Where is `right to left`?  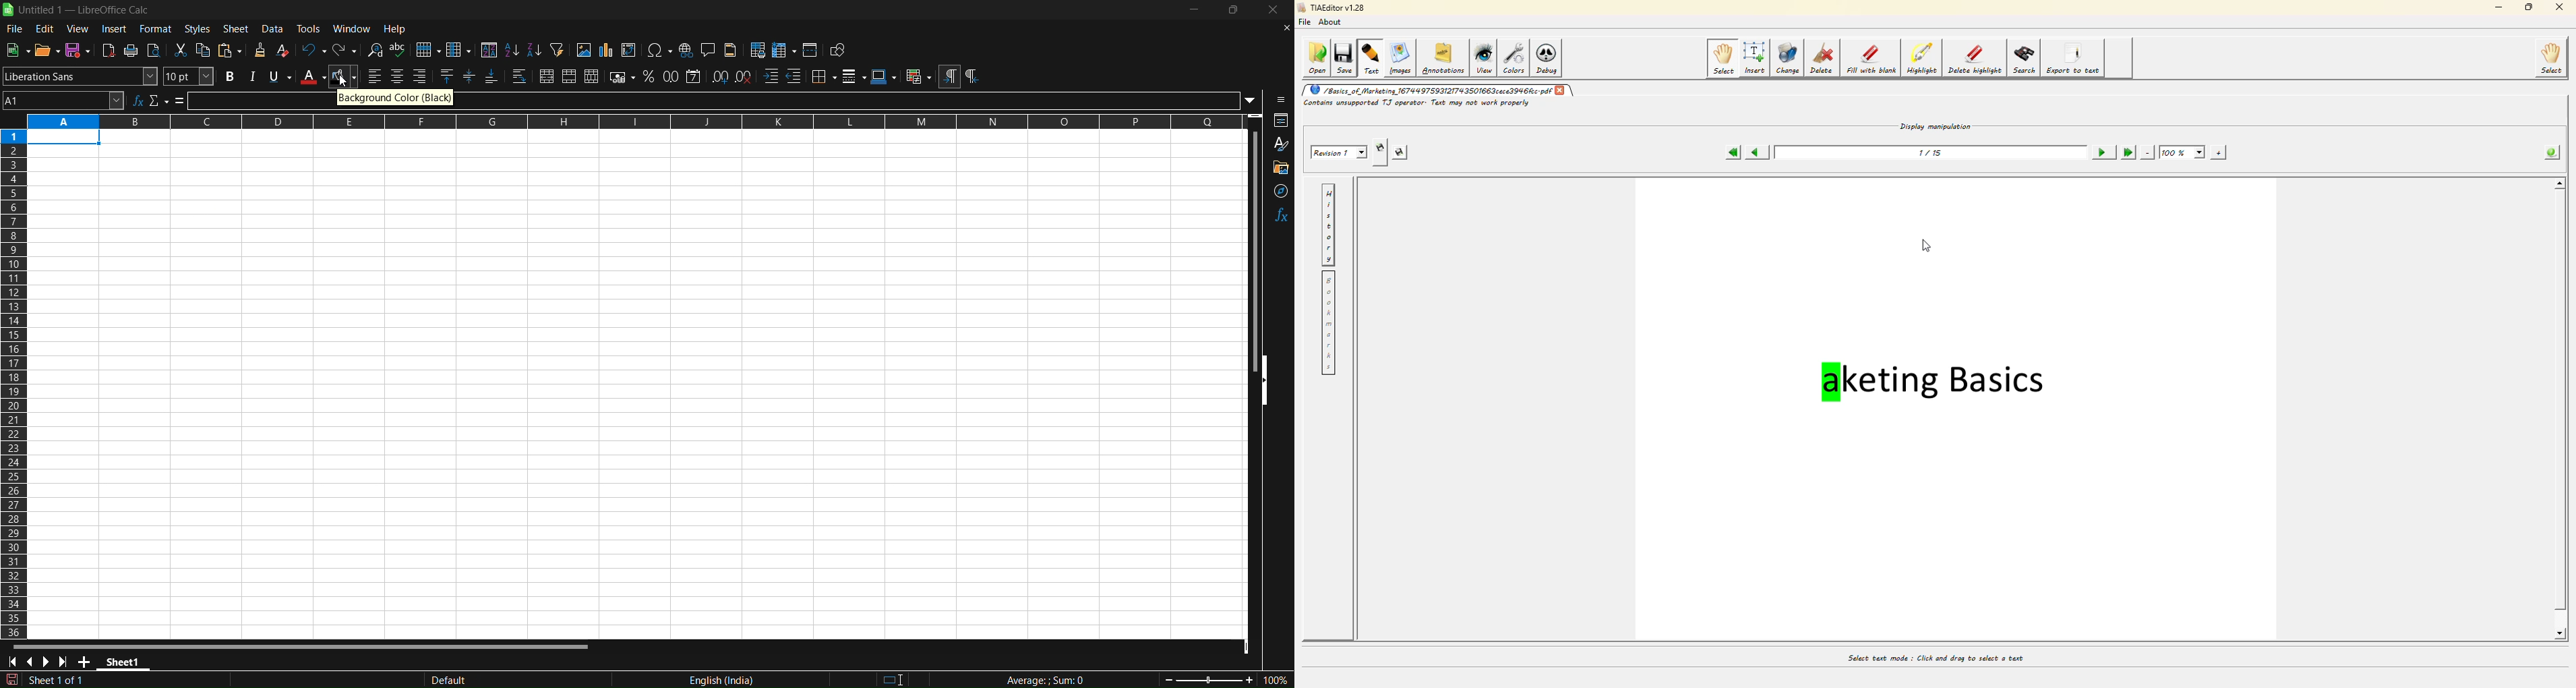
right to left is located at coordinates (976, 76).